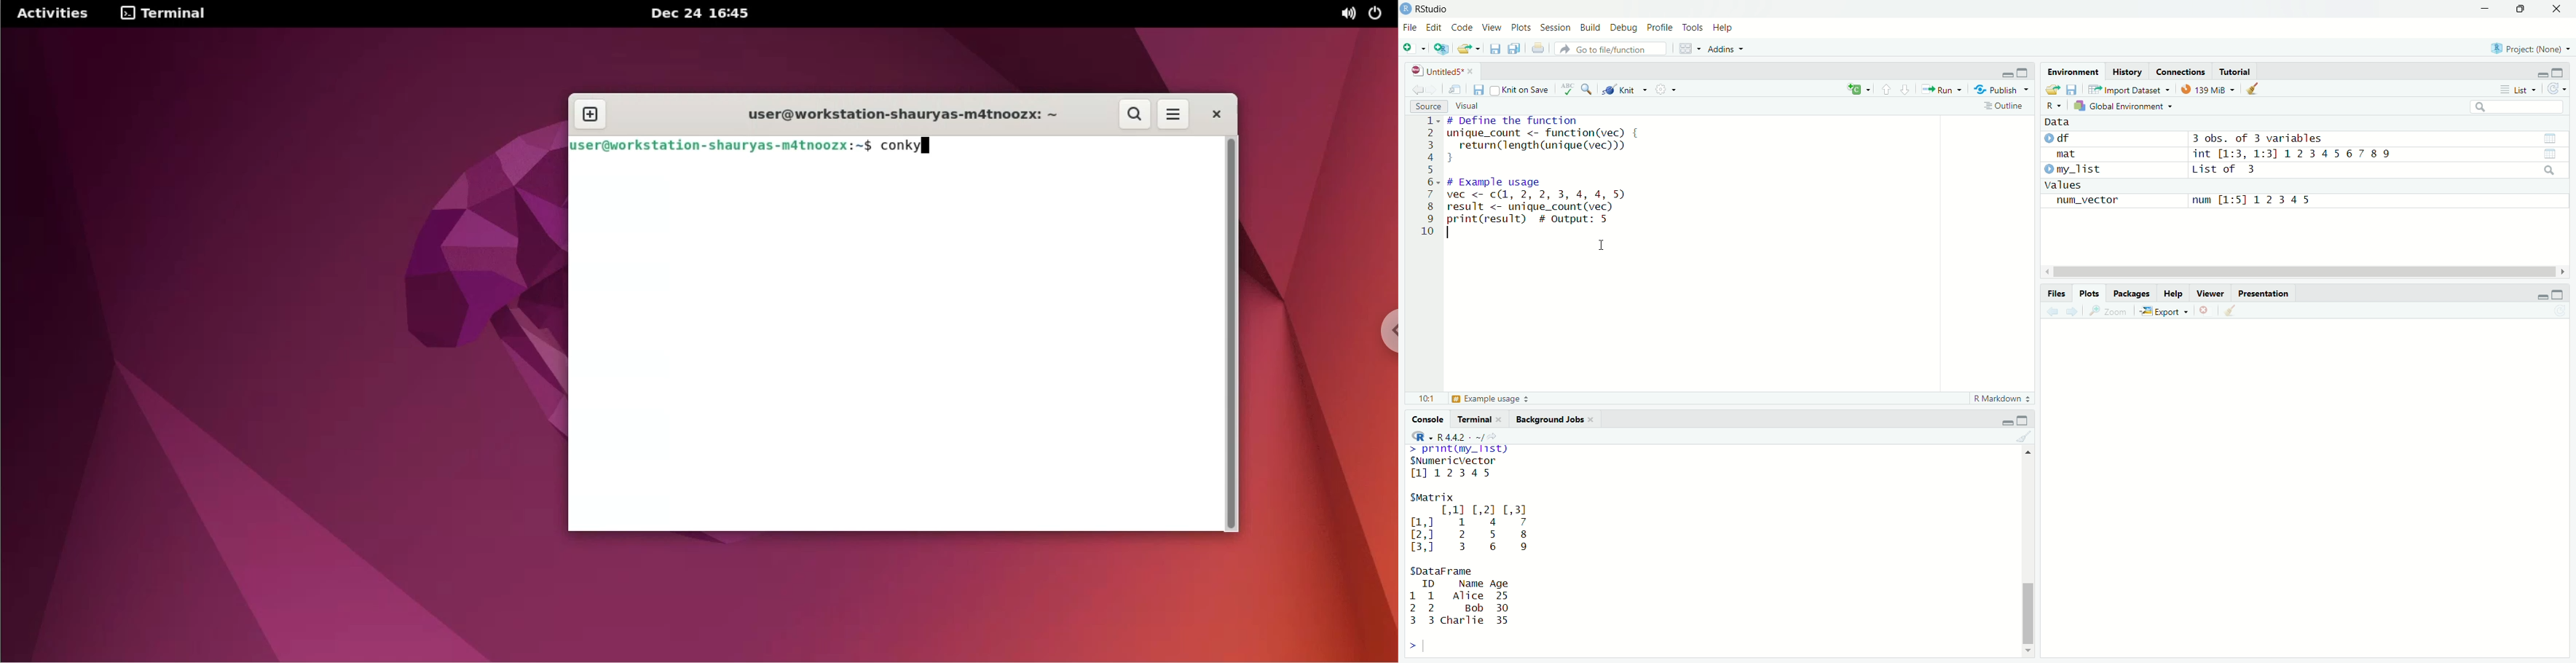 This screenshot has height=672, width=2576. I want to click on Addins, so click(1724, 49).